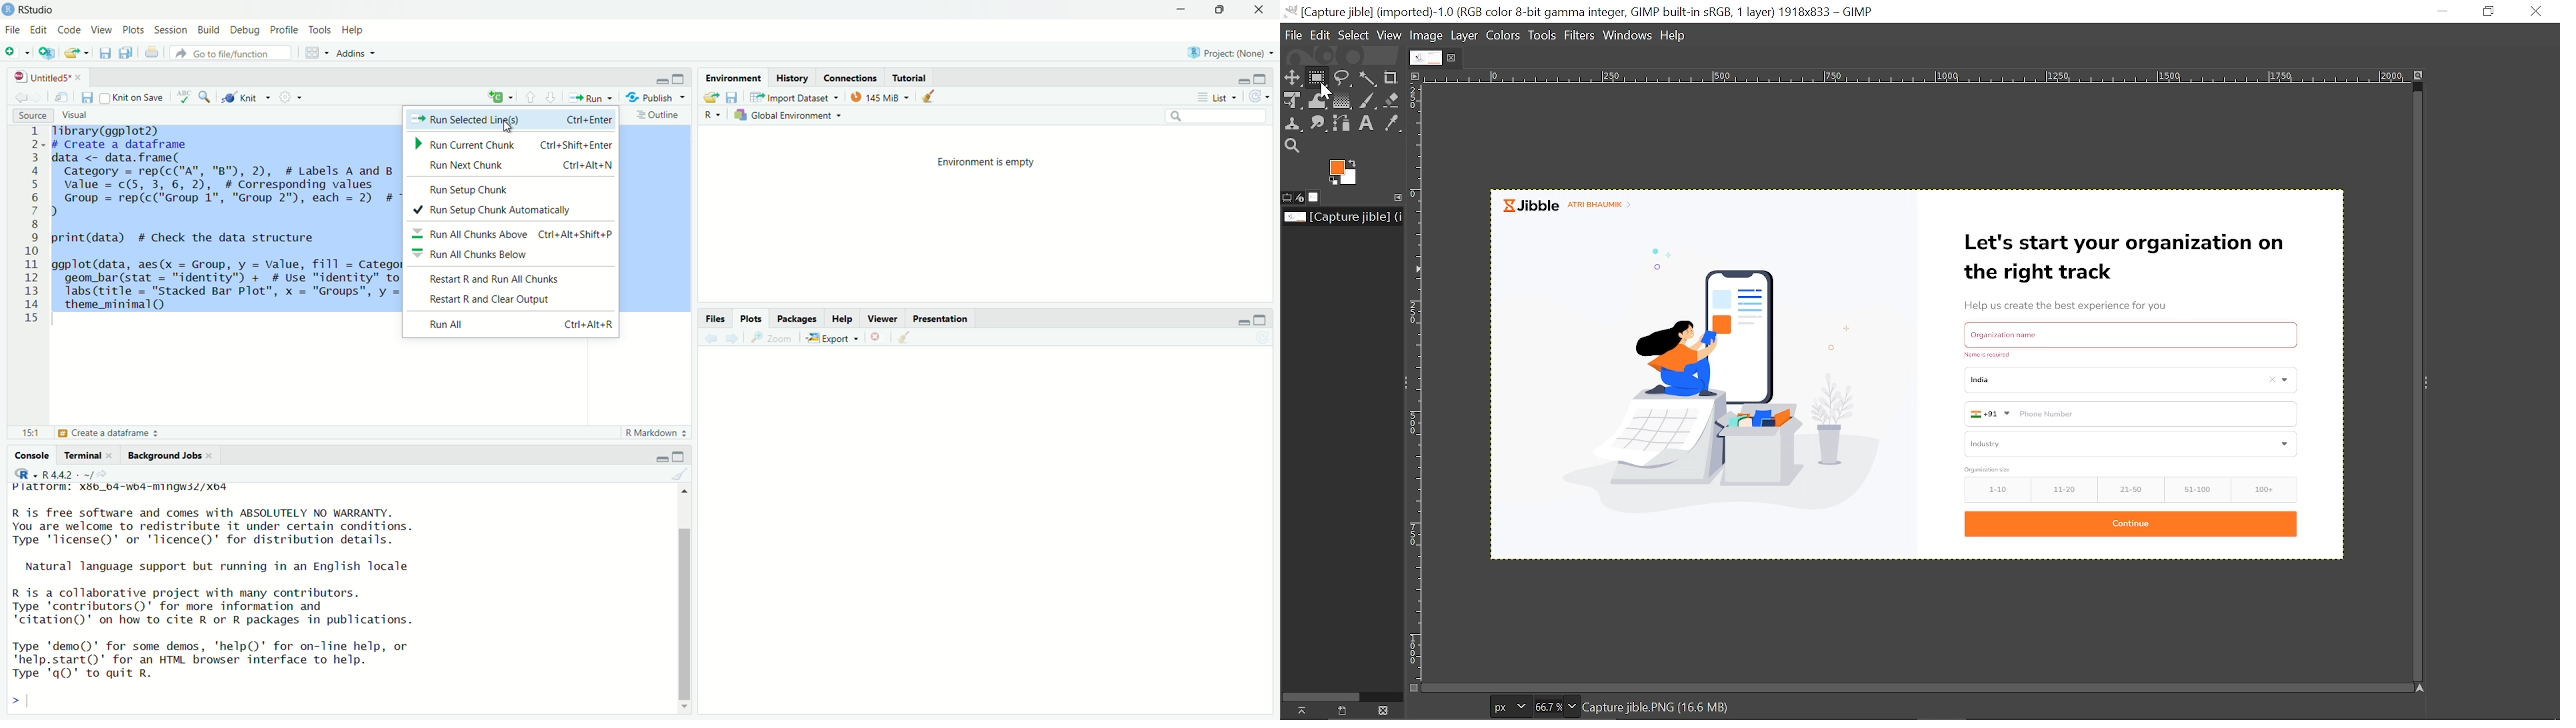  Describe the element at coordinates (509, 323) in the screenshot. I see `Run All Ctri+Alt+R` at that location.